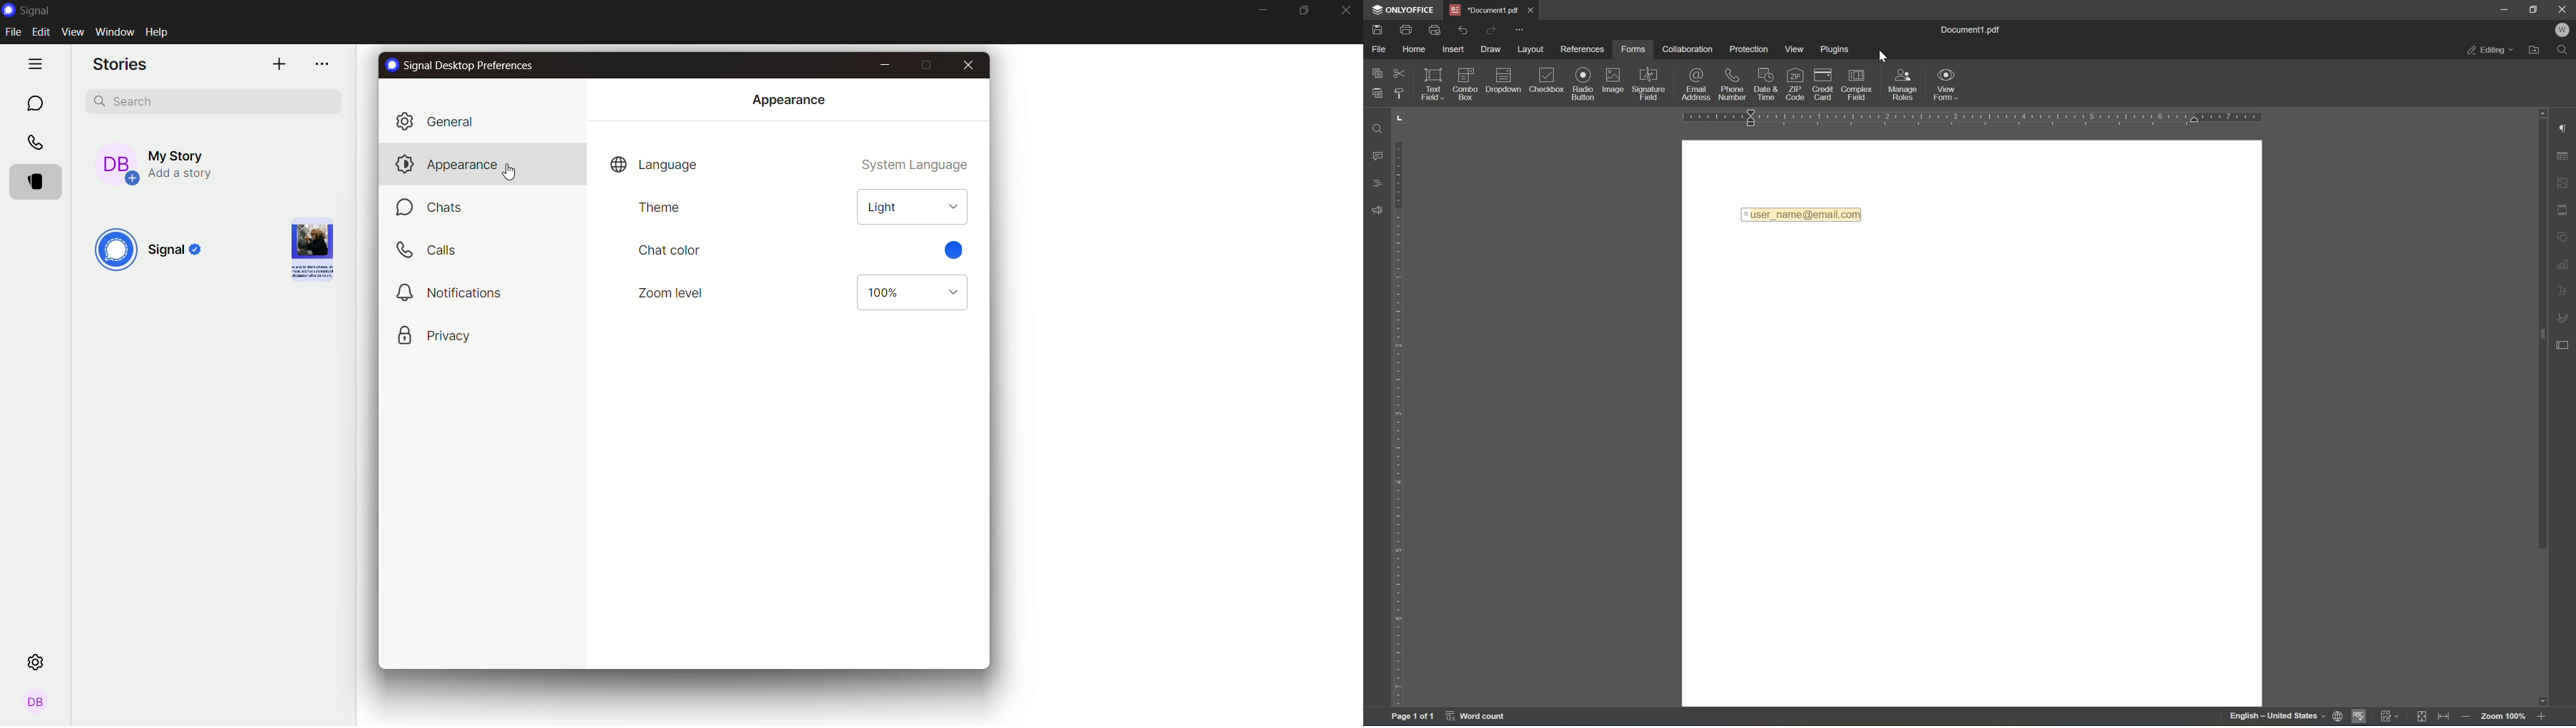  Describe the element at coordinates (910, 293) in the screenshot. I see `zoom` at that location.